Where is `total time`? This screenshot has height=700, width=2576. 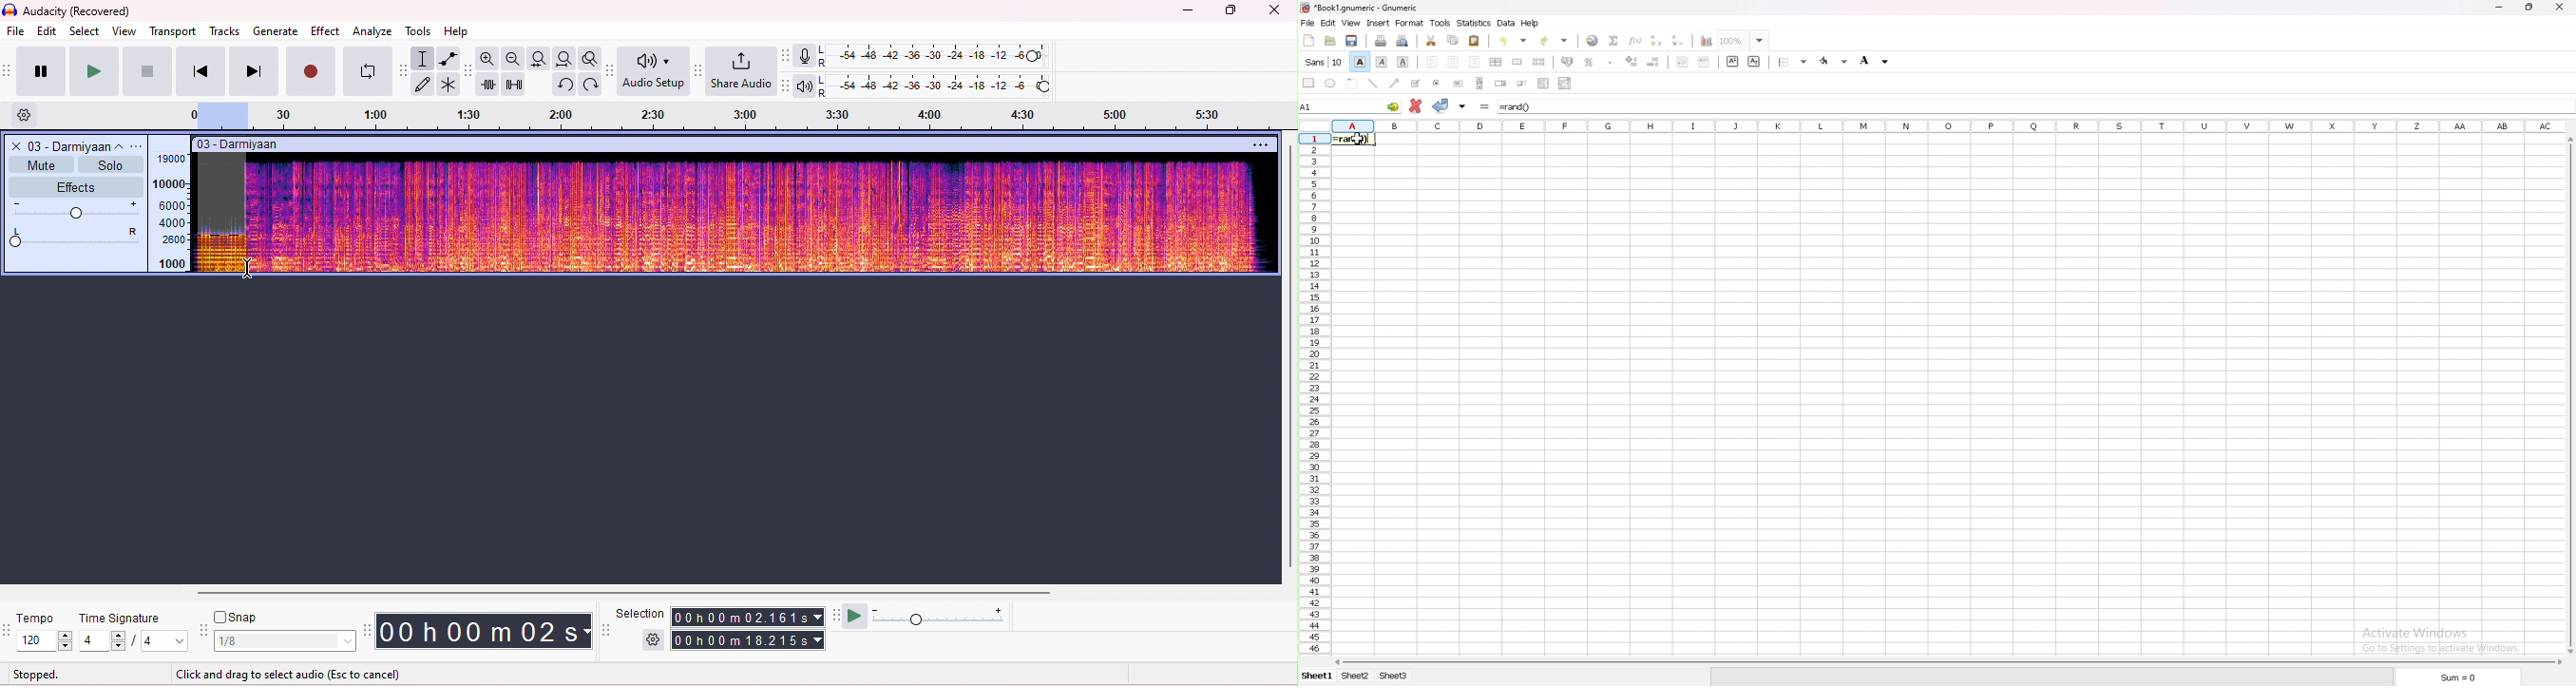
total time is located at coordinates (750, 640).